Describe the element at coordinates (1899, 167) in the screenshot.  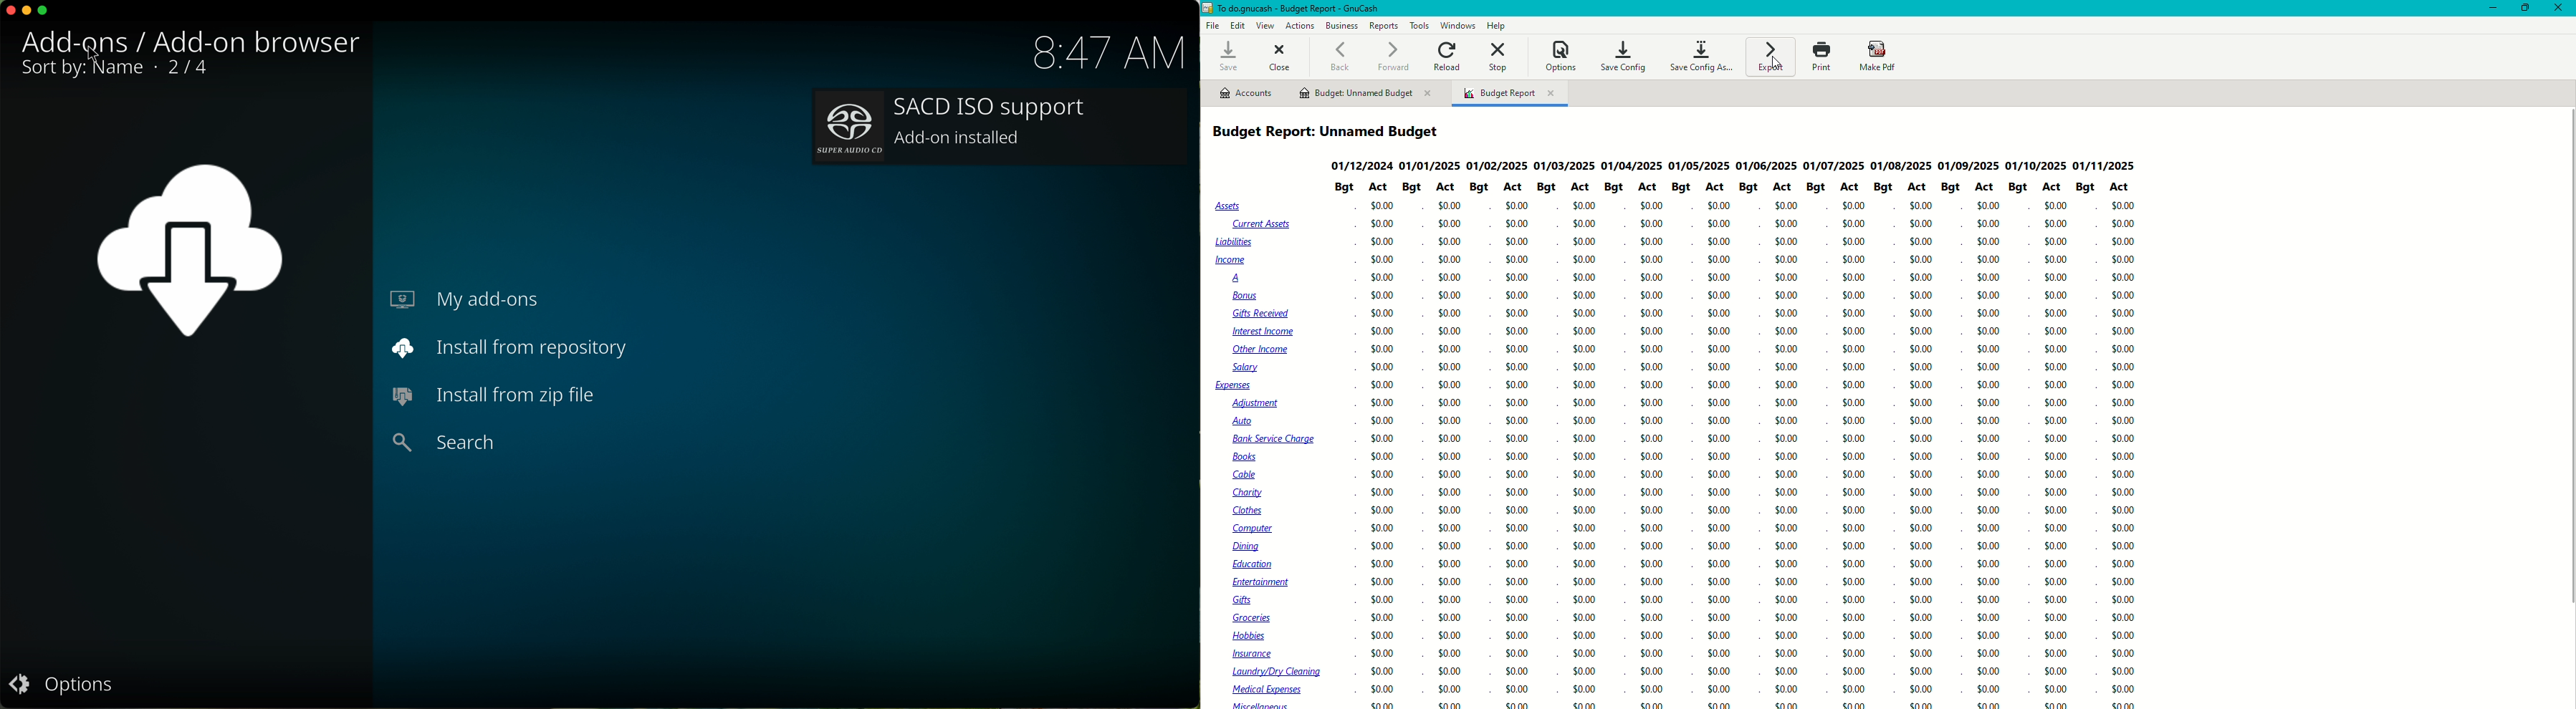
I see `01/08/2025` at that location.